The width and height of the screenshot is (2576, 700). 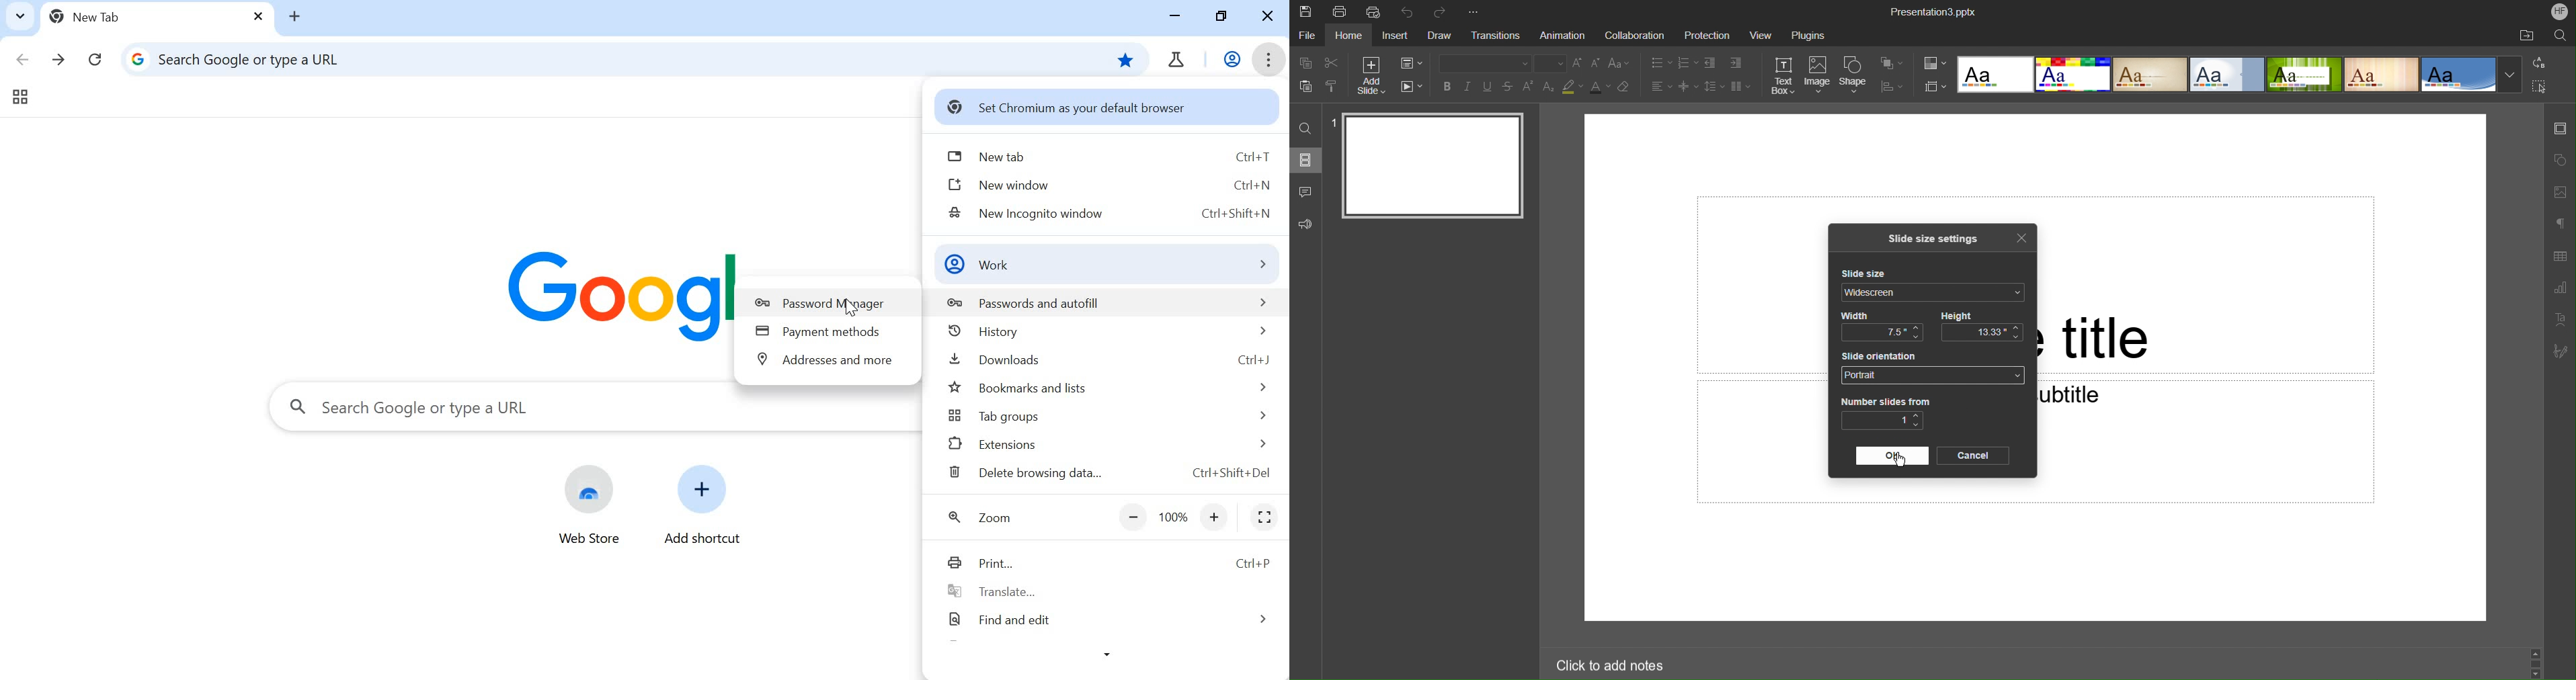 I want to click on Shape Settings, so click(x=2560, y=159).